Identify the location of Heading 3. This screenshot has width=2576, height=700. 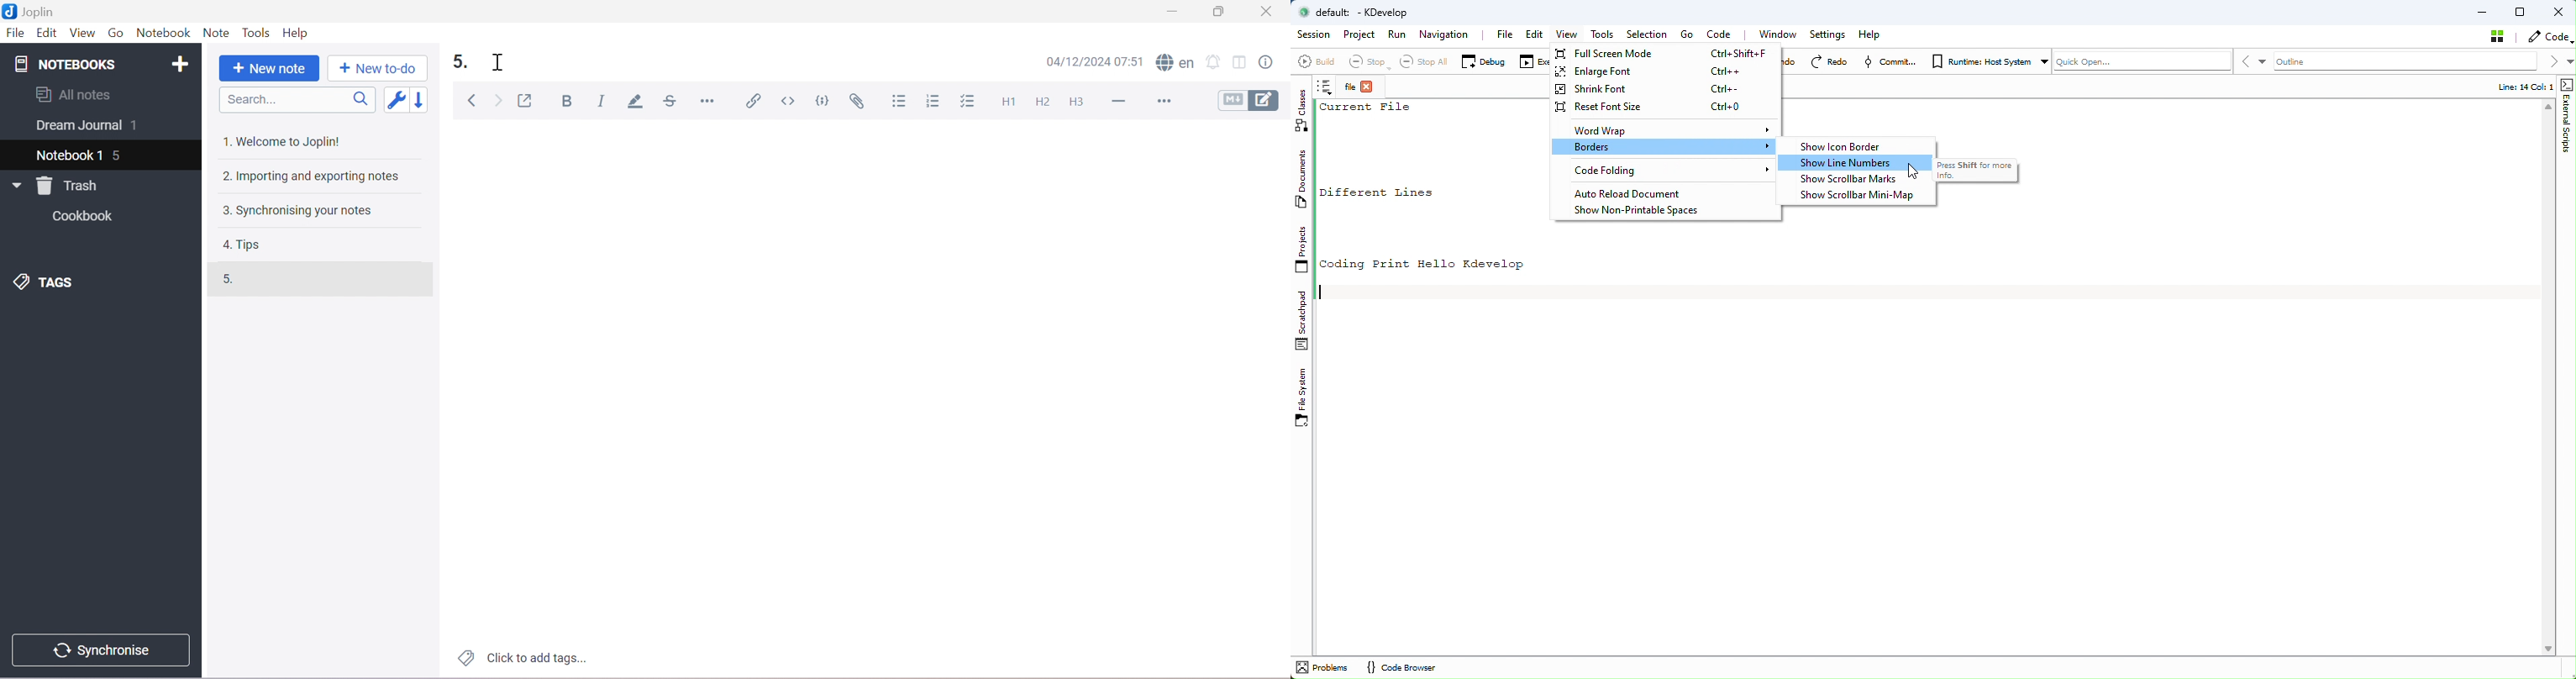
(1077, 101).